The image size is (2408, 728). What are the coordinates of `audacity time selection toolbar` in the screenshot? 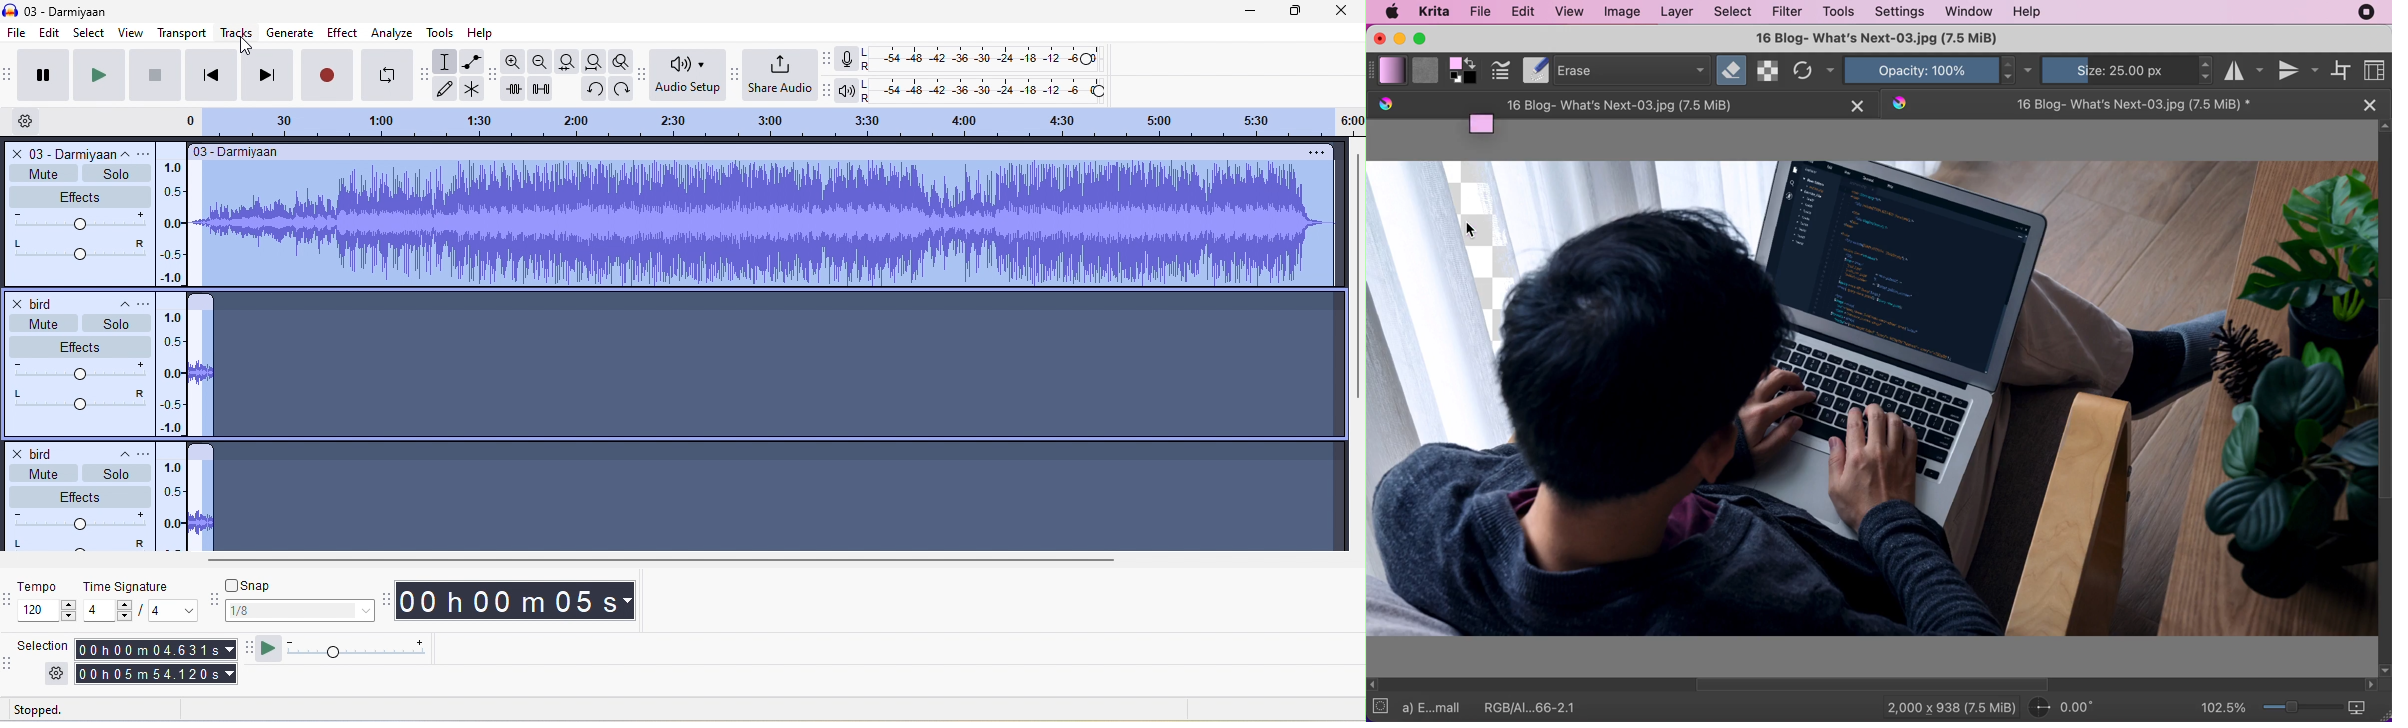 It's located at (9, 598).